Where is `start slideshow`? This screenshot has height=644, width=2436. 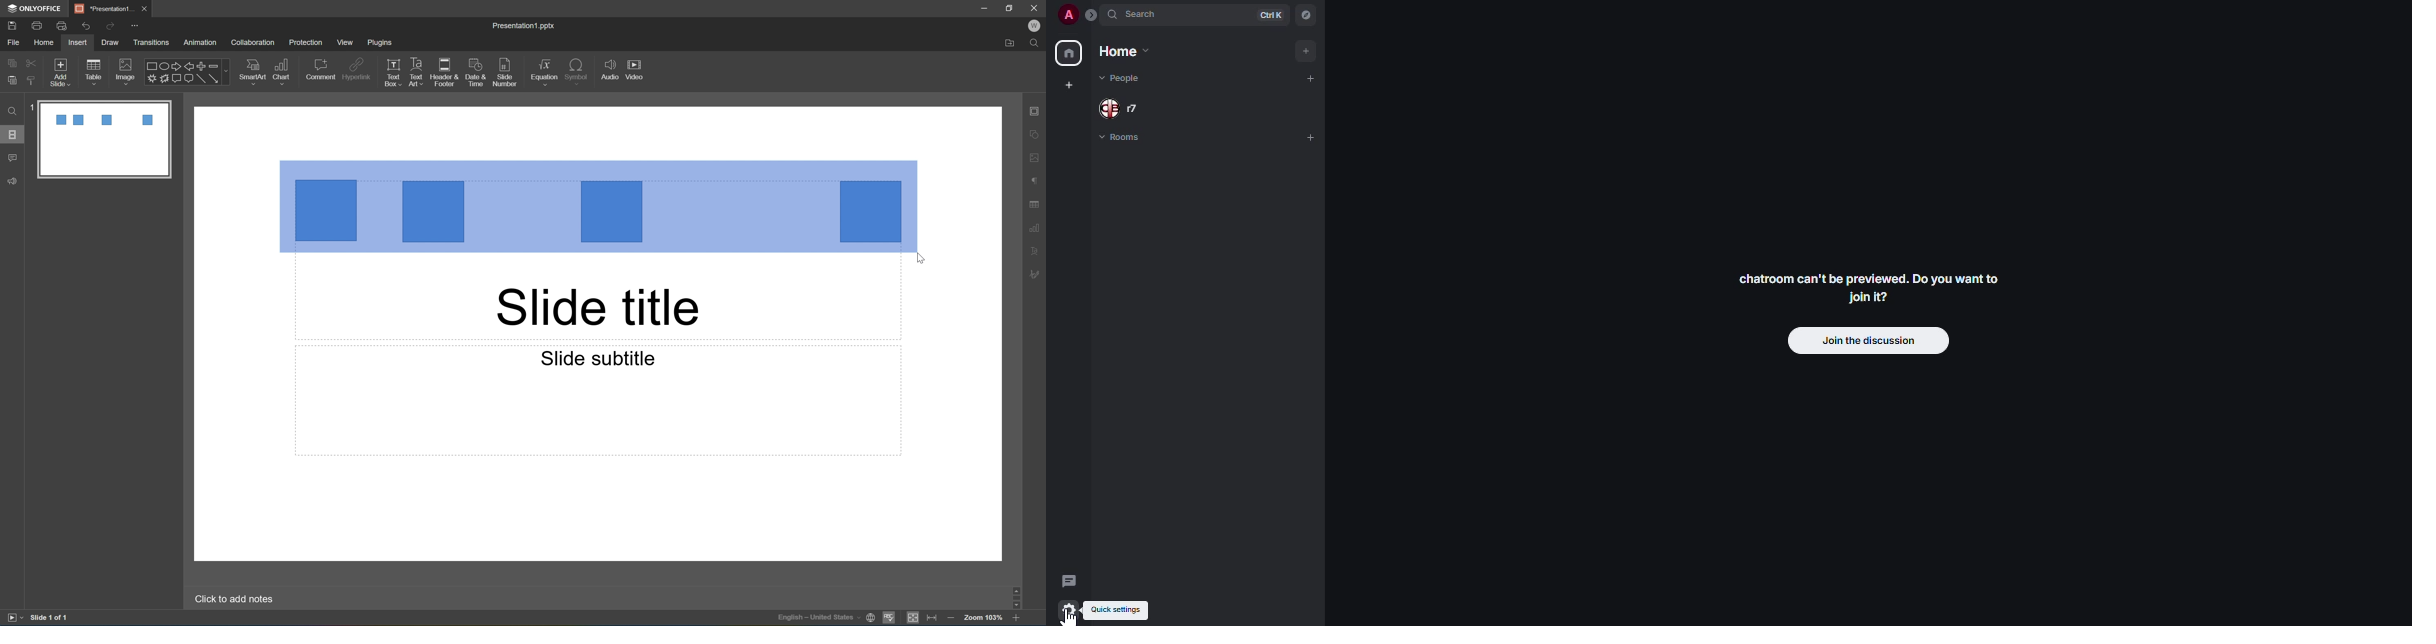
start slideshow is located at coordinates (14, 618).